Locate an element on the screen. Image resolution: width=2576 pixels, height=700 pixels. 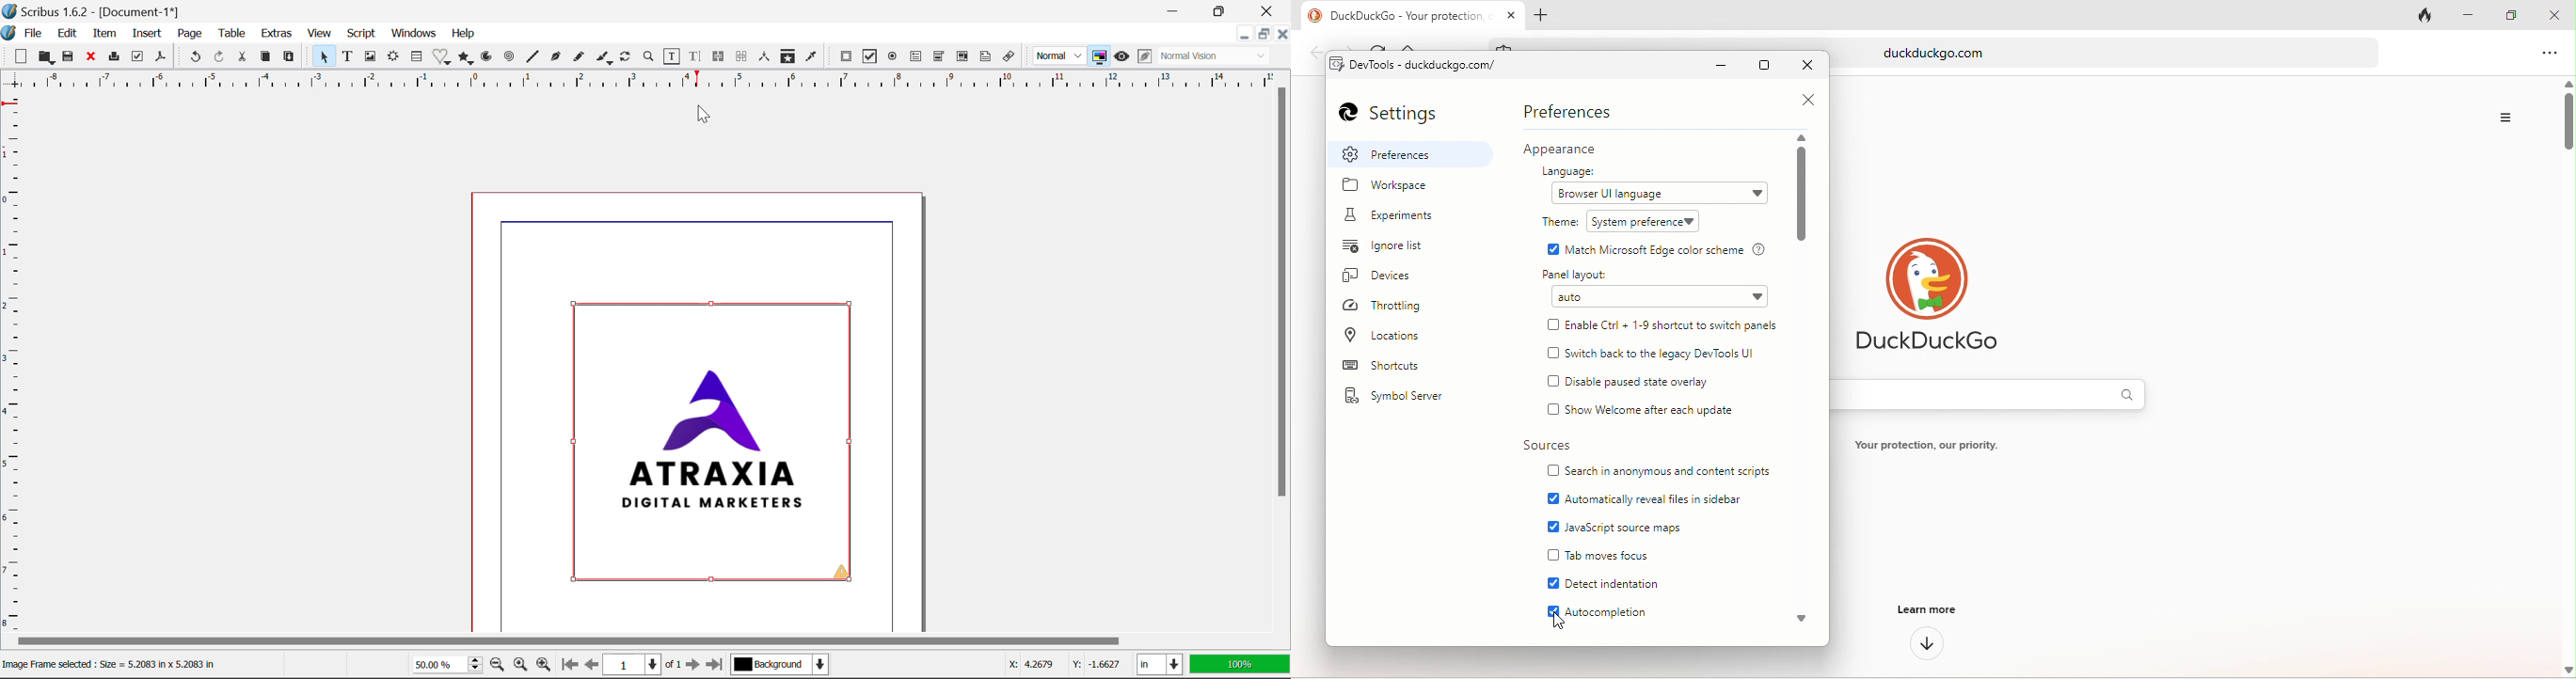
maximize is located at coordinates (2506, 15).